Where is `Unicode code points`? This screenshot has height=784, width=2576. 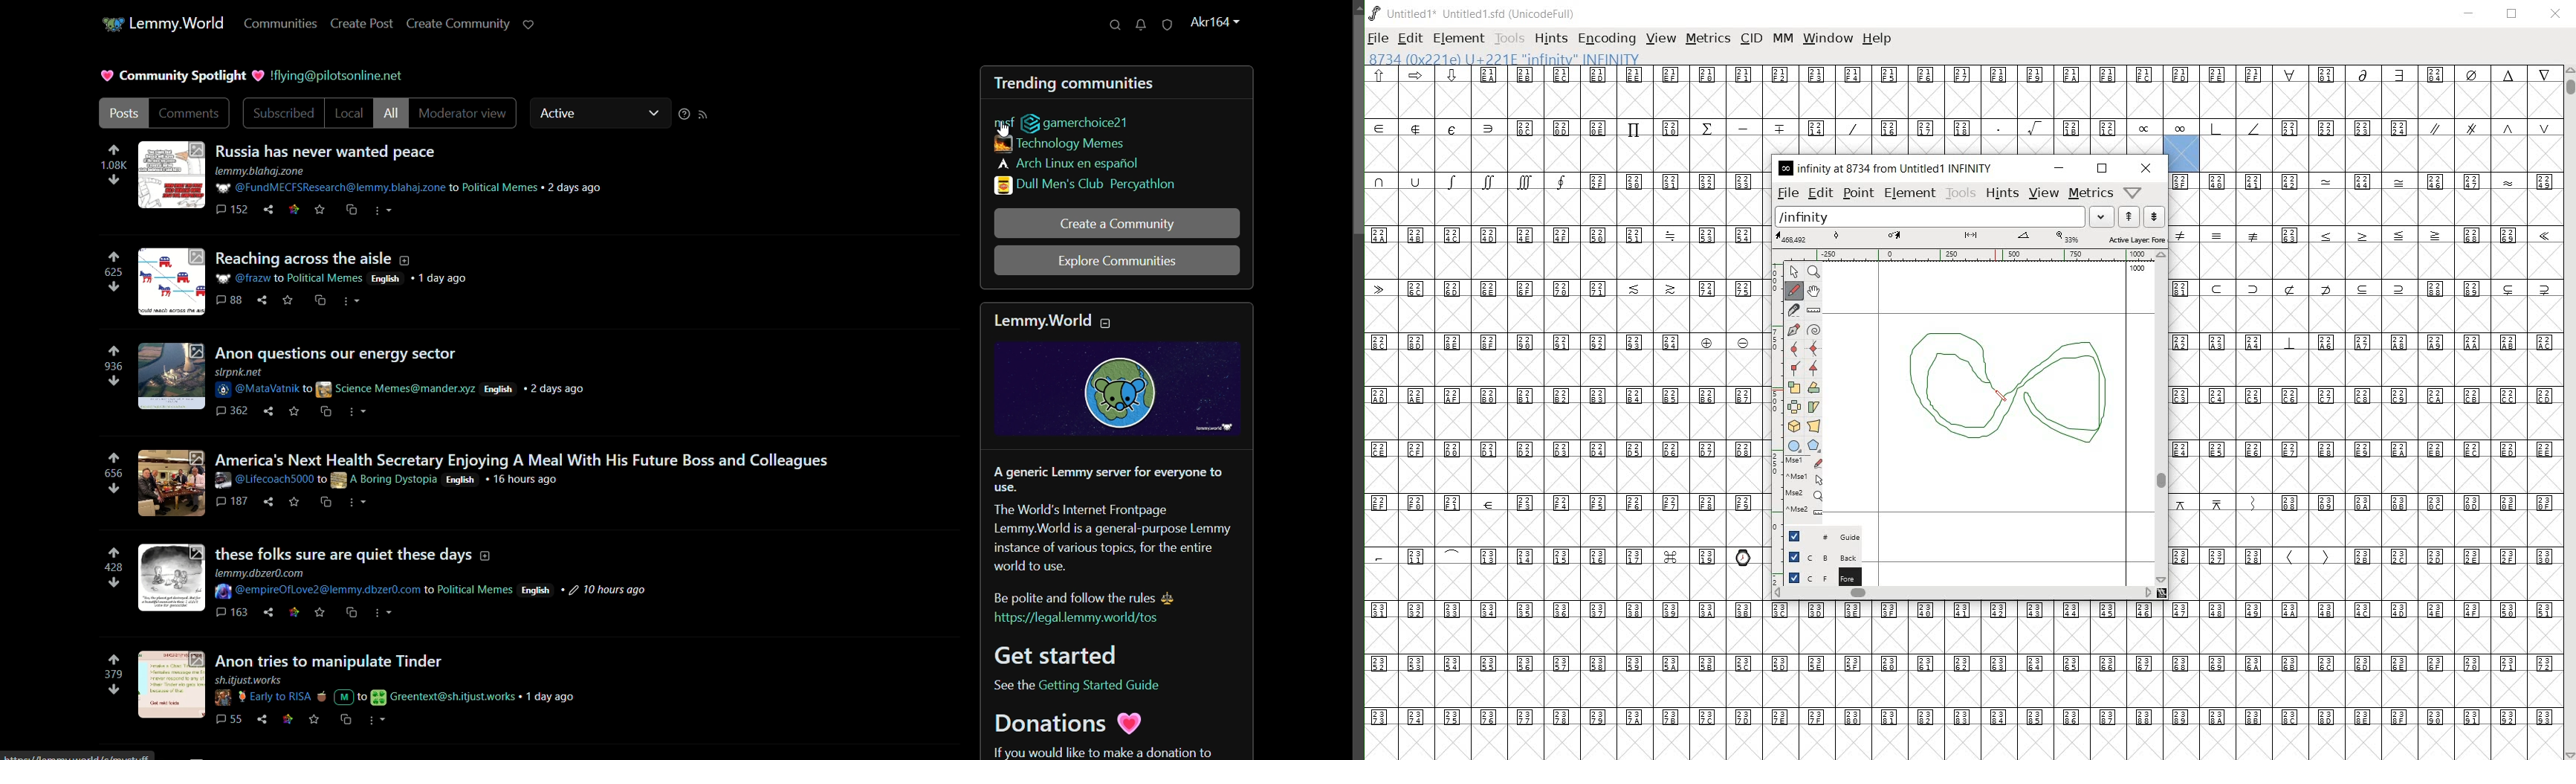 Unicode code points is located at coordinates (1816, 127).